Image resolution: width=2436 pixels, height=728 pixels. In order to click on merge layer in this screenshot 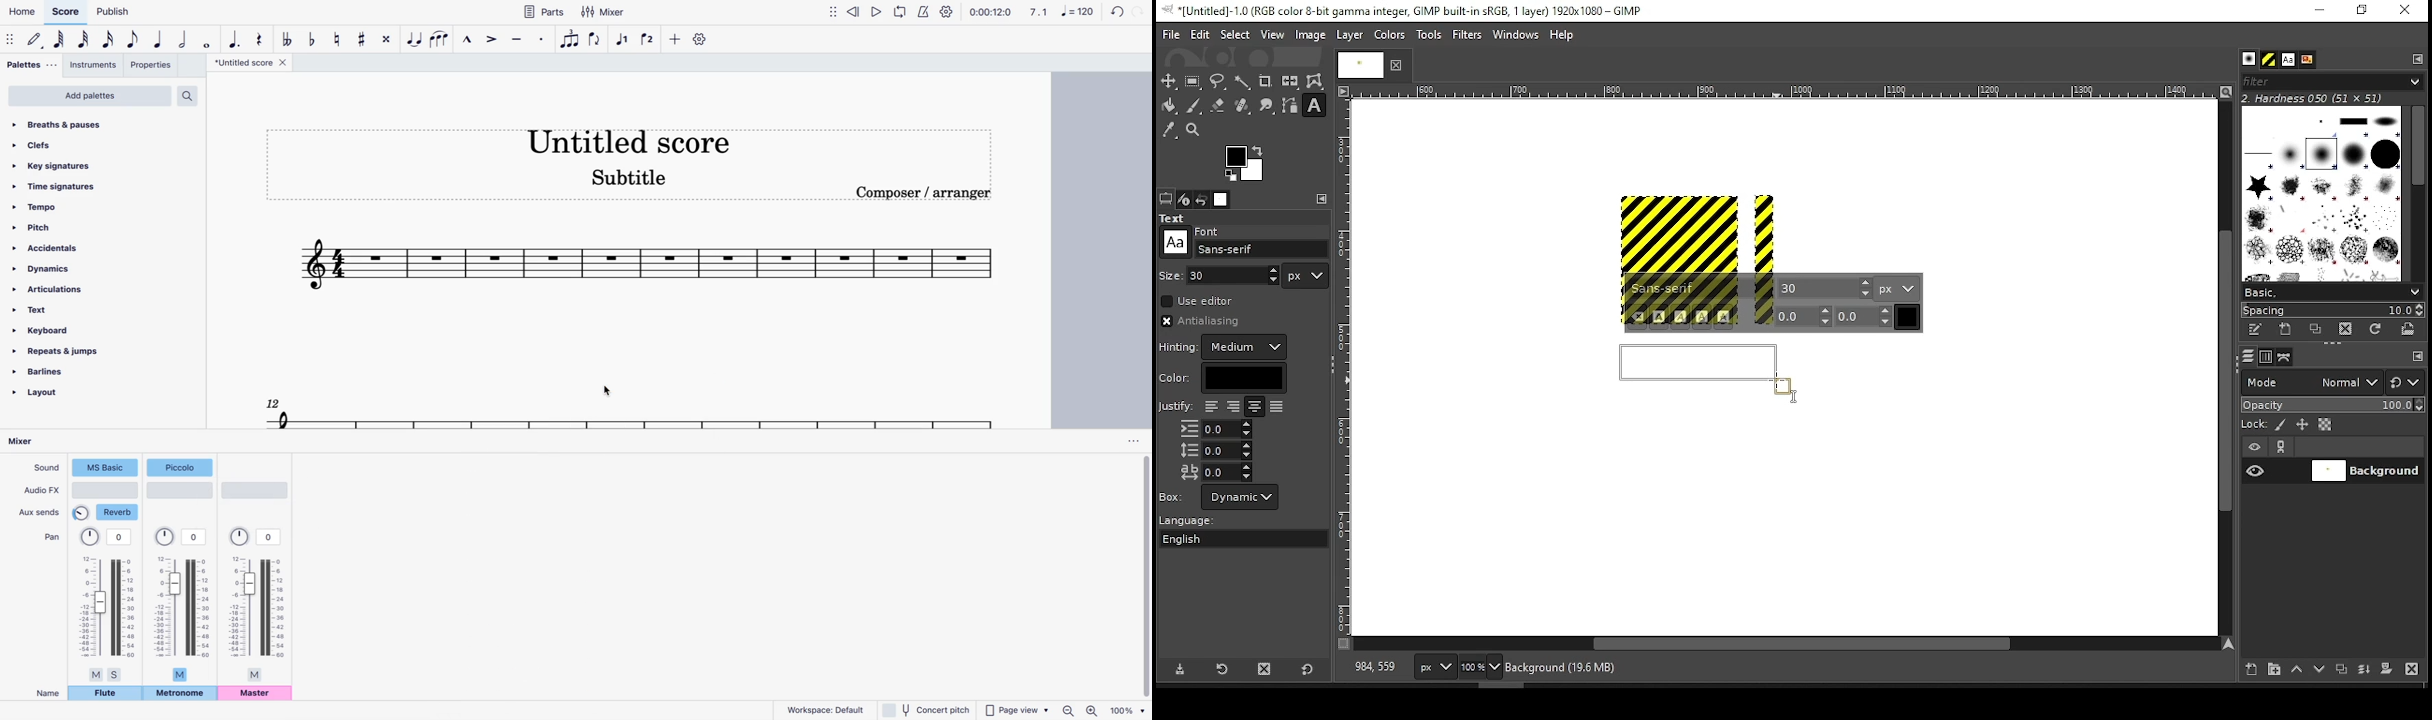, I will do `click(2364, 670)`.